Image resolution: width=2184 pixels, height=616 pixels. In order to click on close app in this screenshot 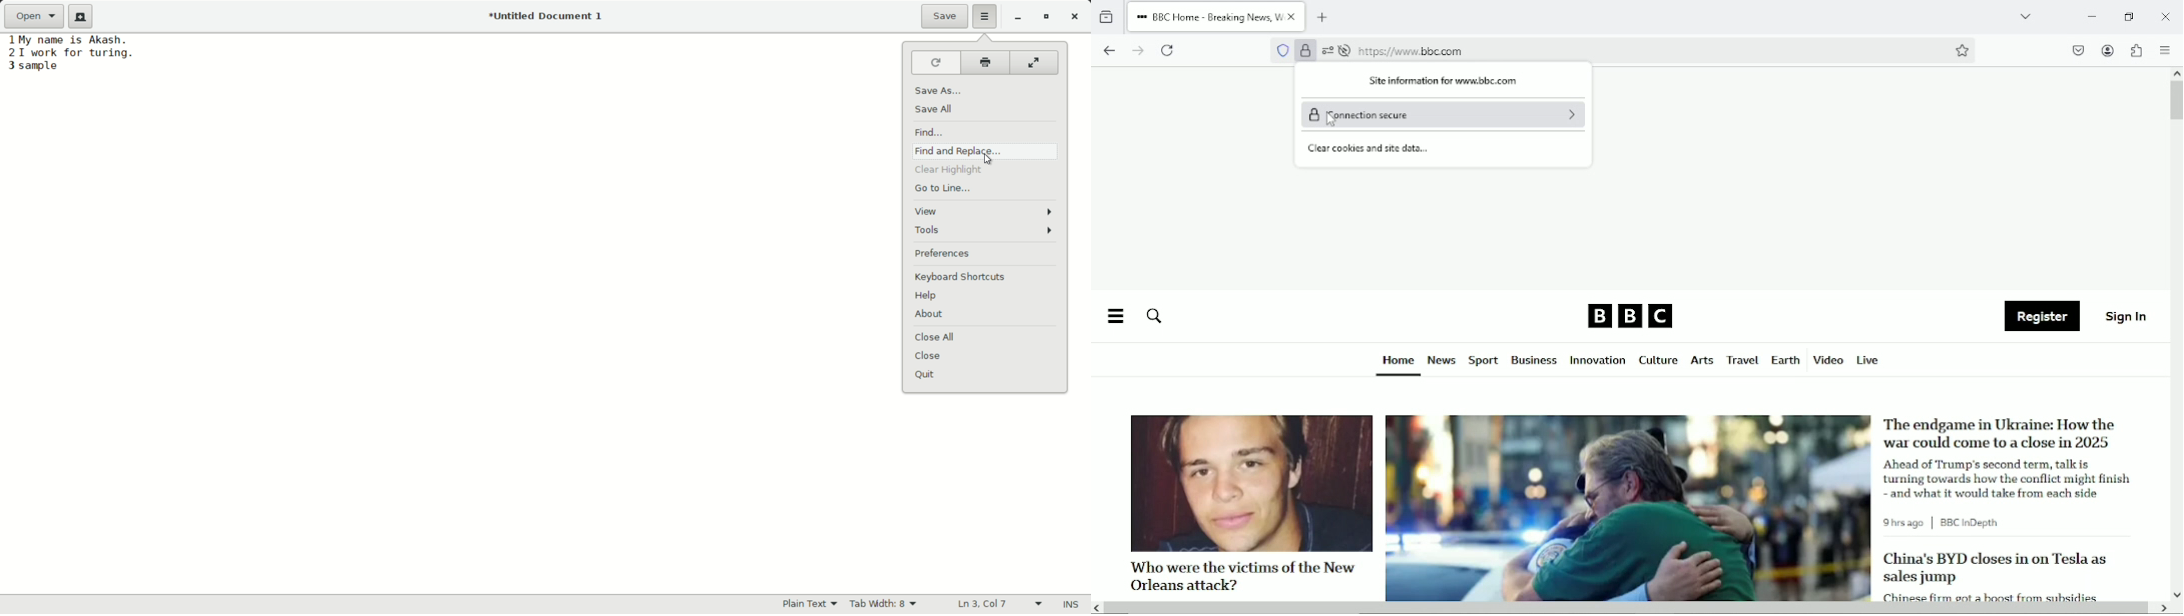, I will do `click(1075, 16)`.